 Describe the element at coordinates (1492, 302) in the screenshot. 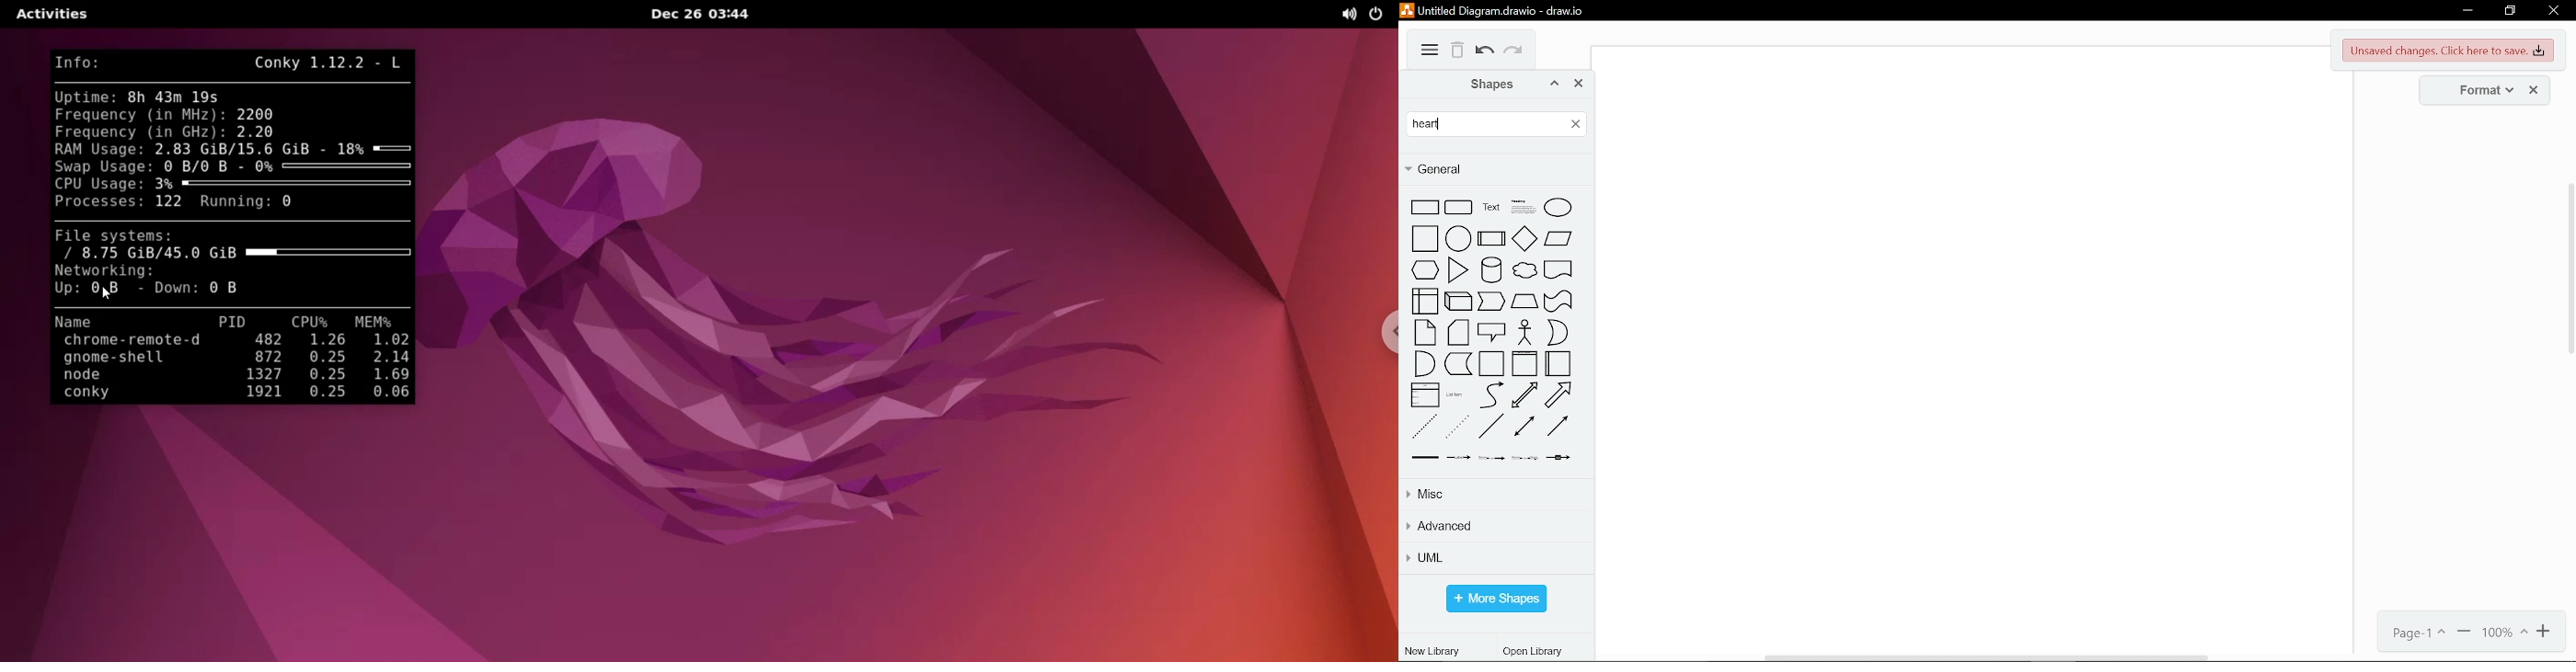

I see `step` at that location.